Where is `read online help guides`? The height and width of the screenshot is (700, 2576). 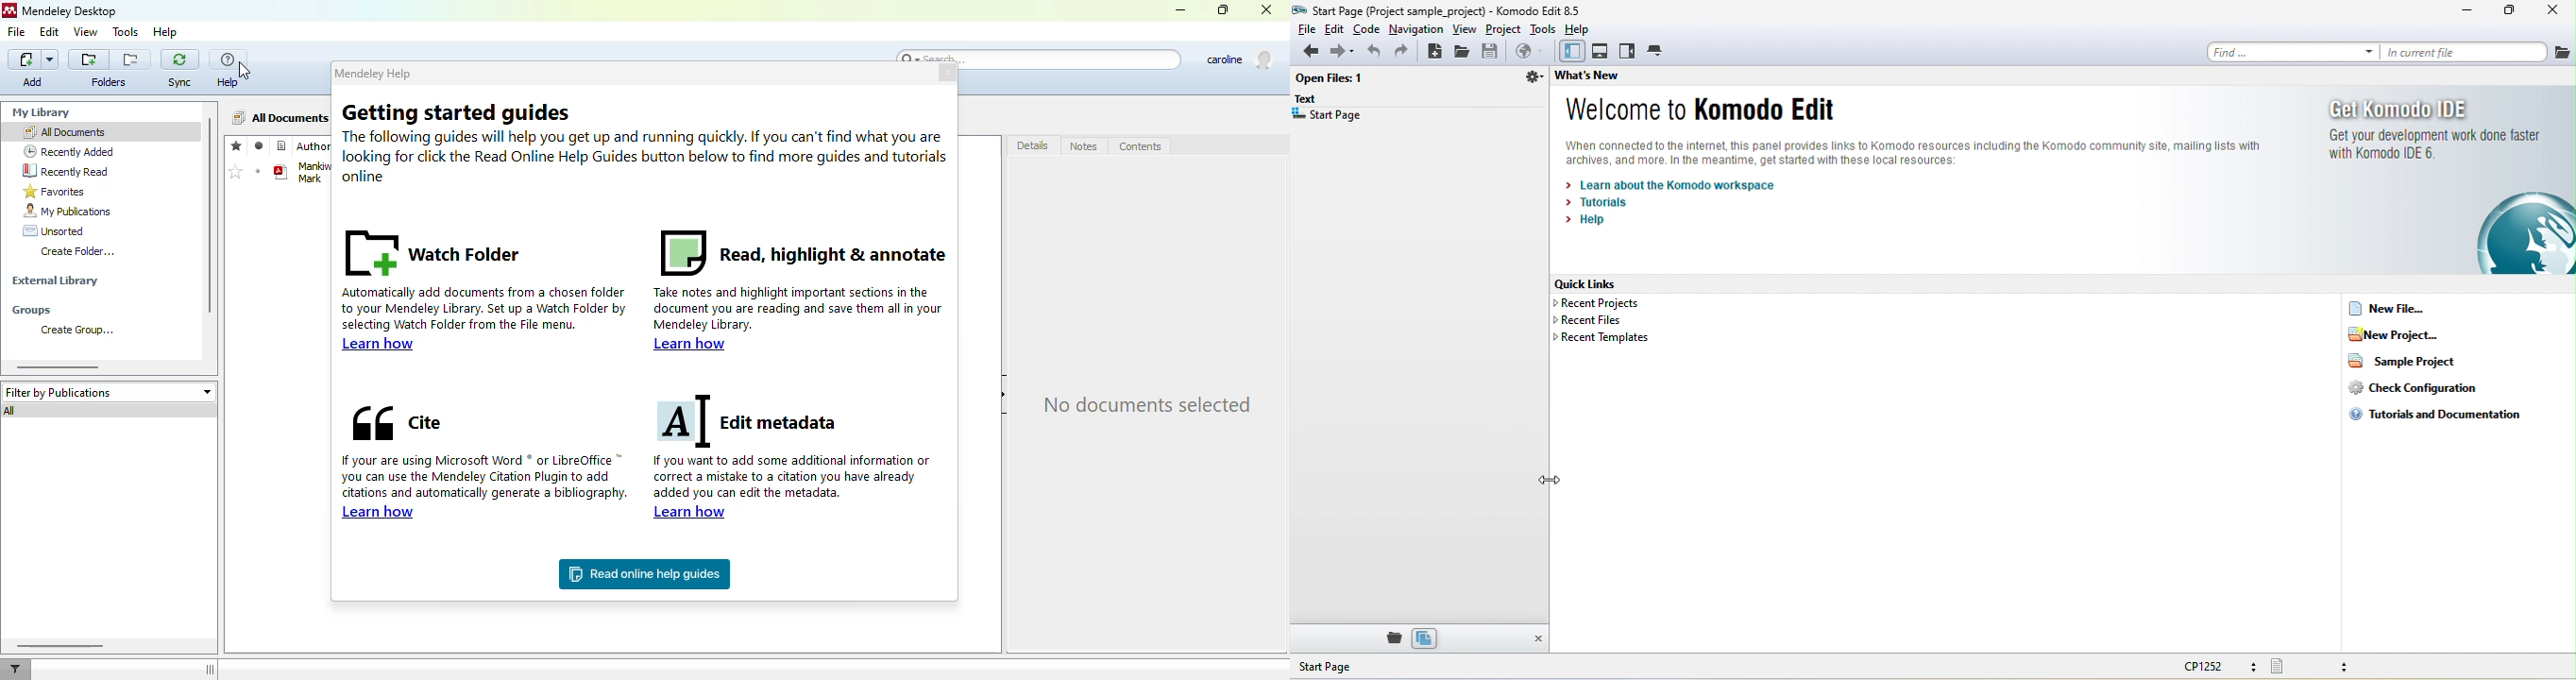 read online help guides is located at coordinates (644, 574).